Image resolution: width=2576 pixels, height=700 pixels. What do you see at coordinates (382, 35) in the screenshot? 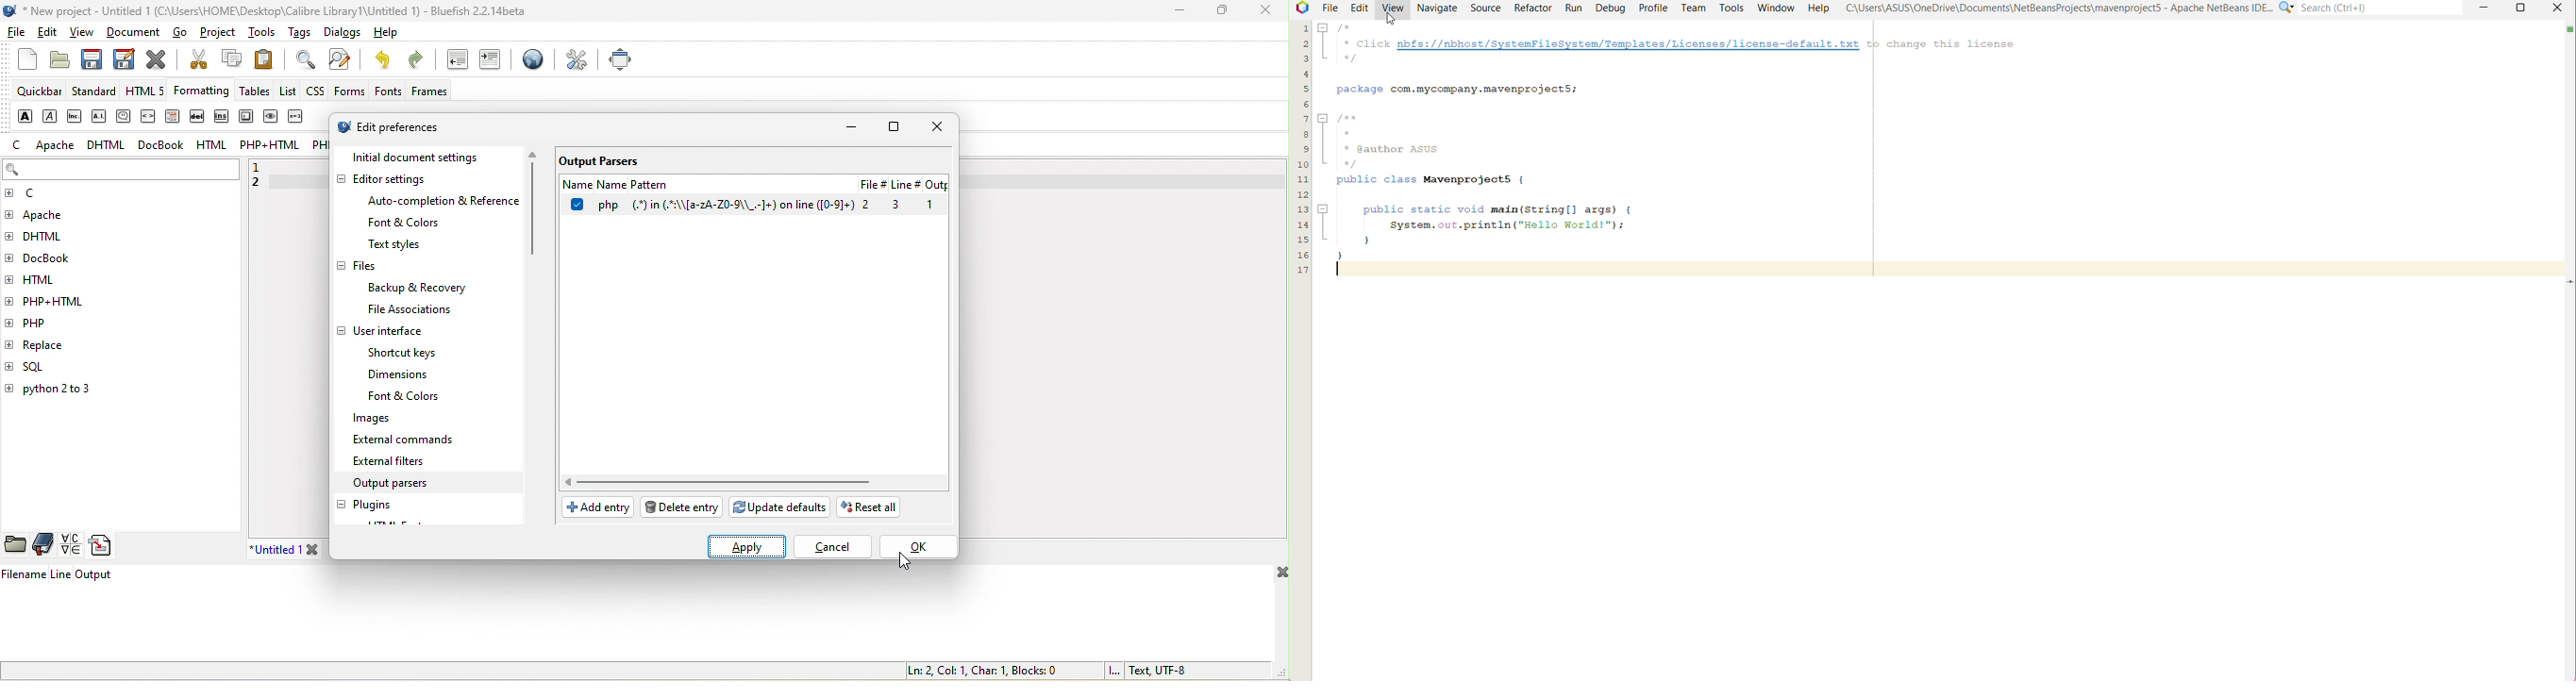
I see `help` at bounding box center [382, 35].